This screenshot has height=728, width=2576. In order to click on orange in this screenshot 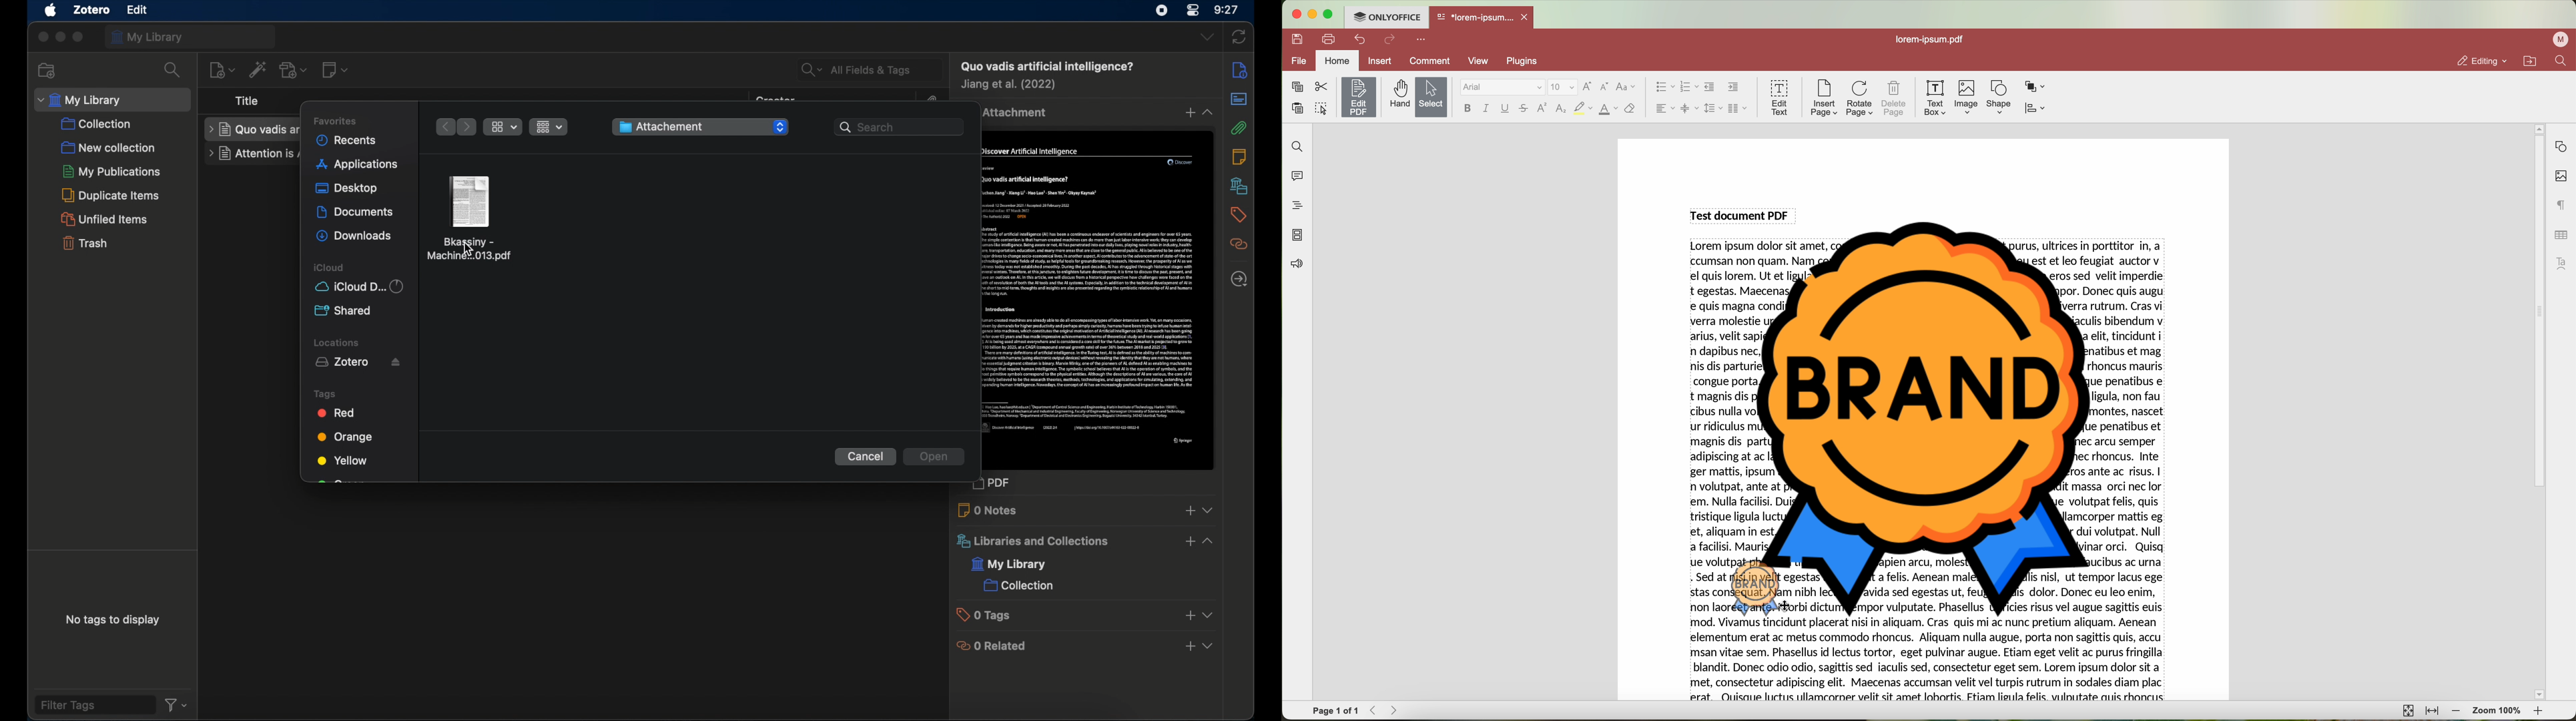, I will do `click(348, 437)`.